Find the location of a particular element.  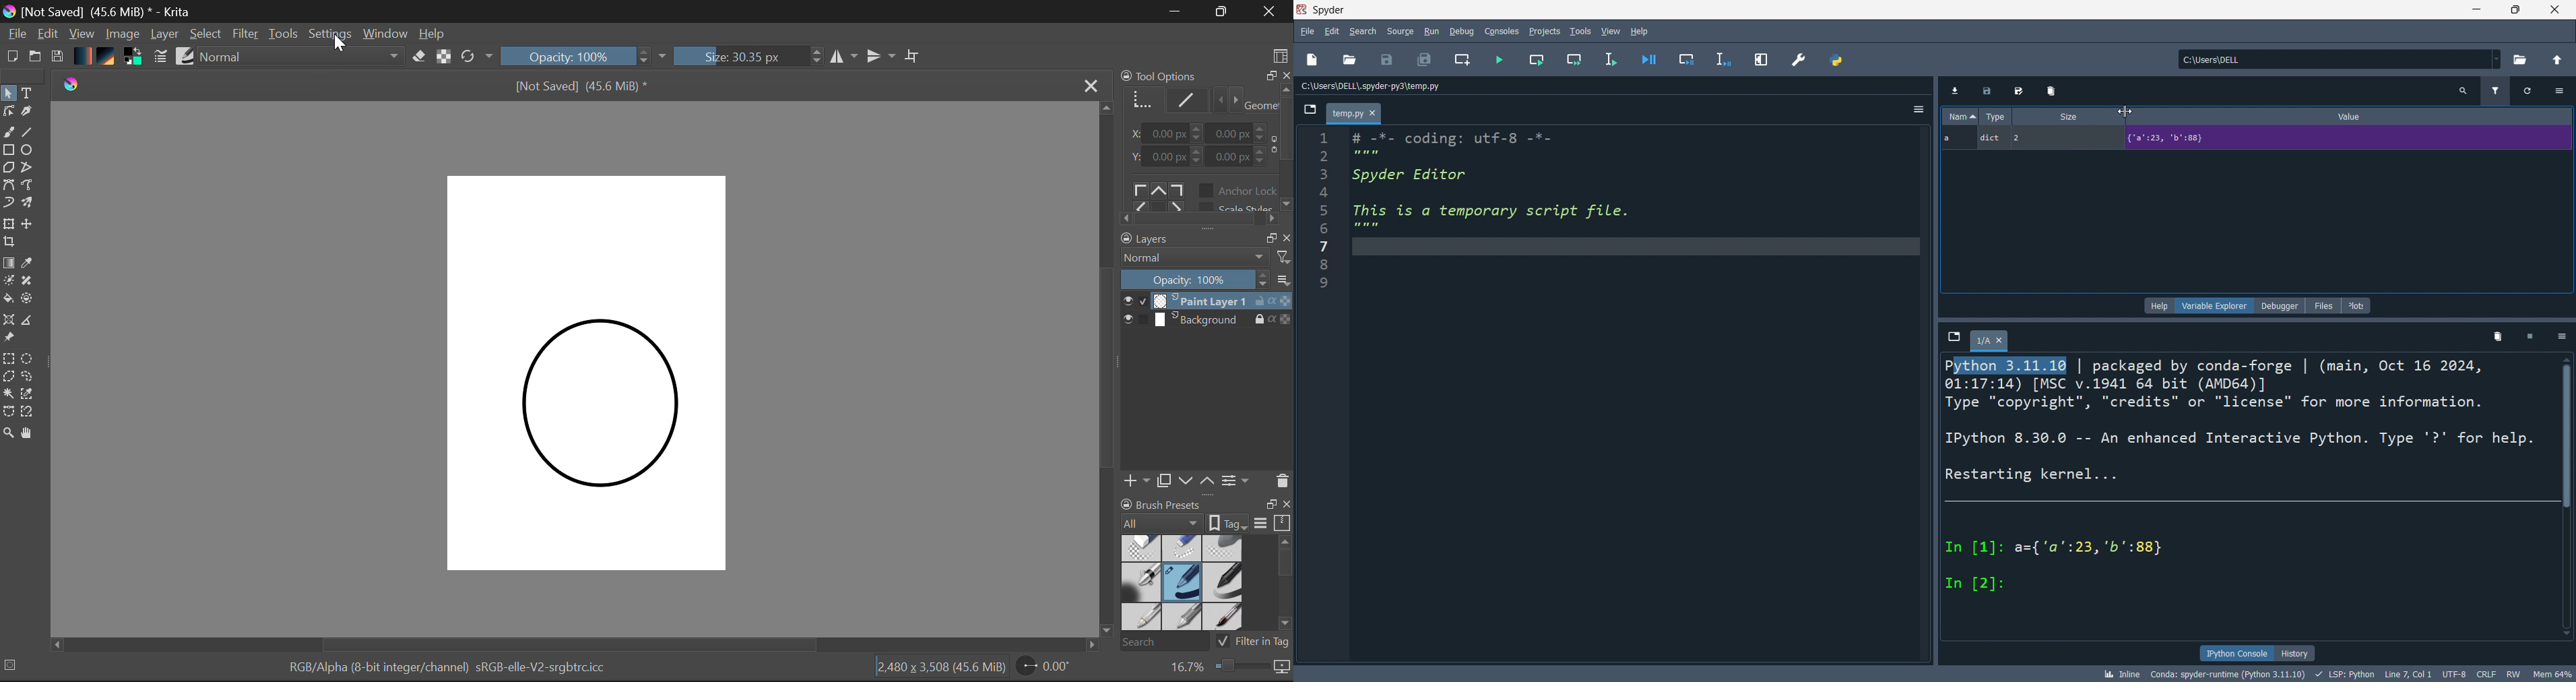

refresh is located at coordinates (2530, 91).